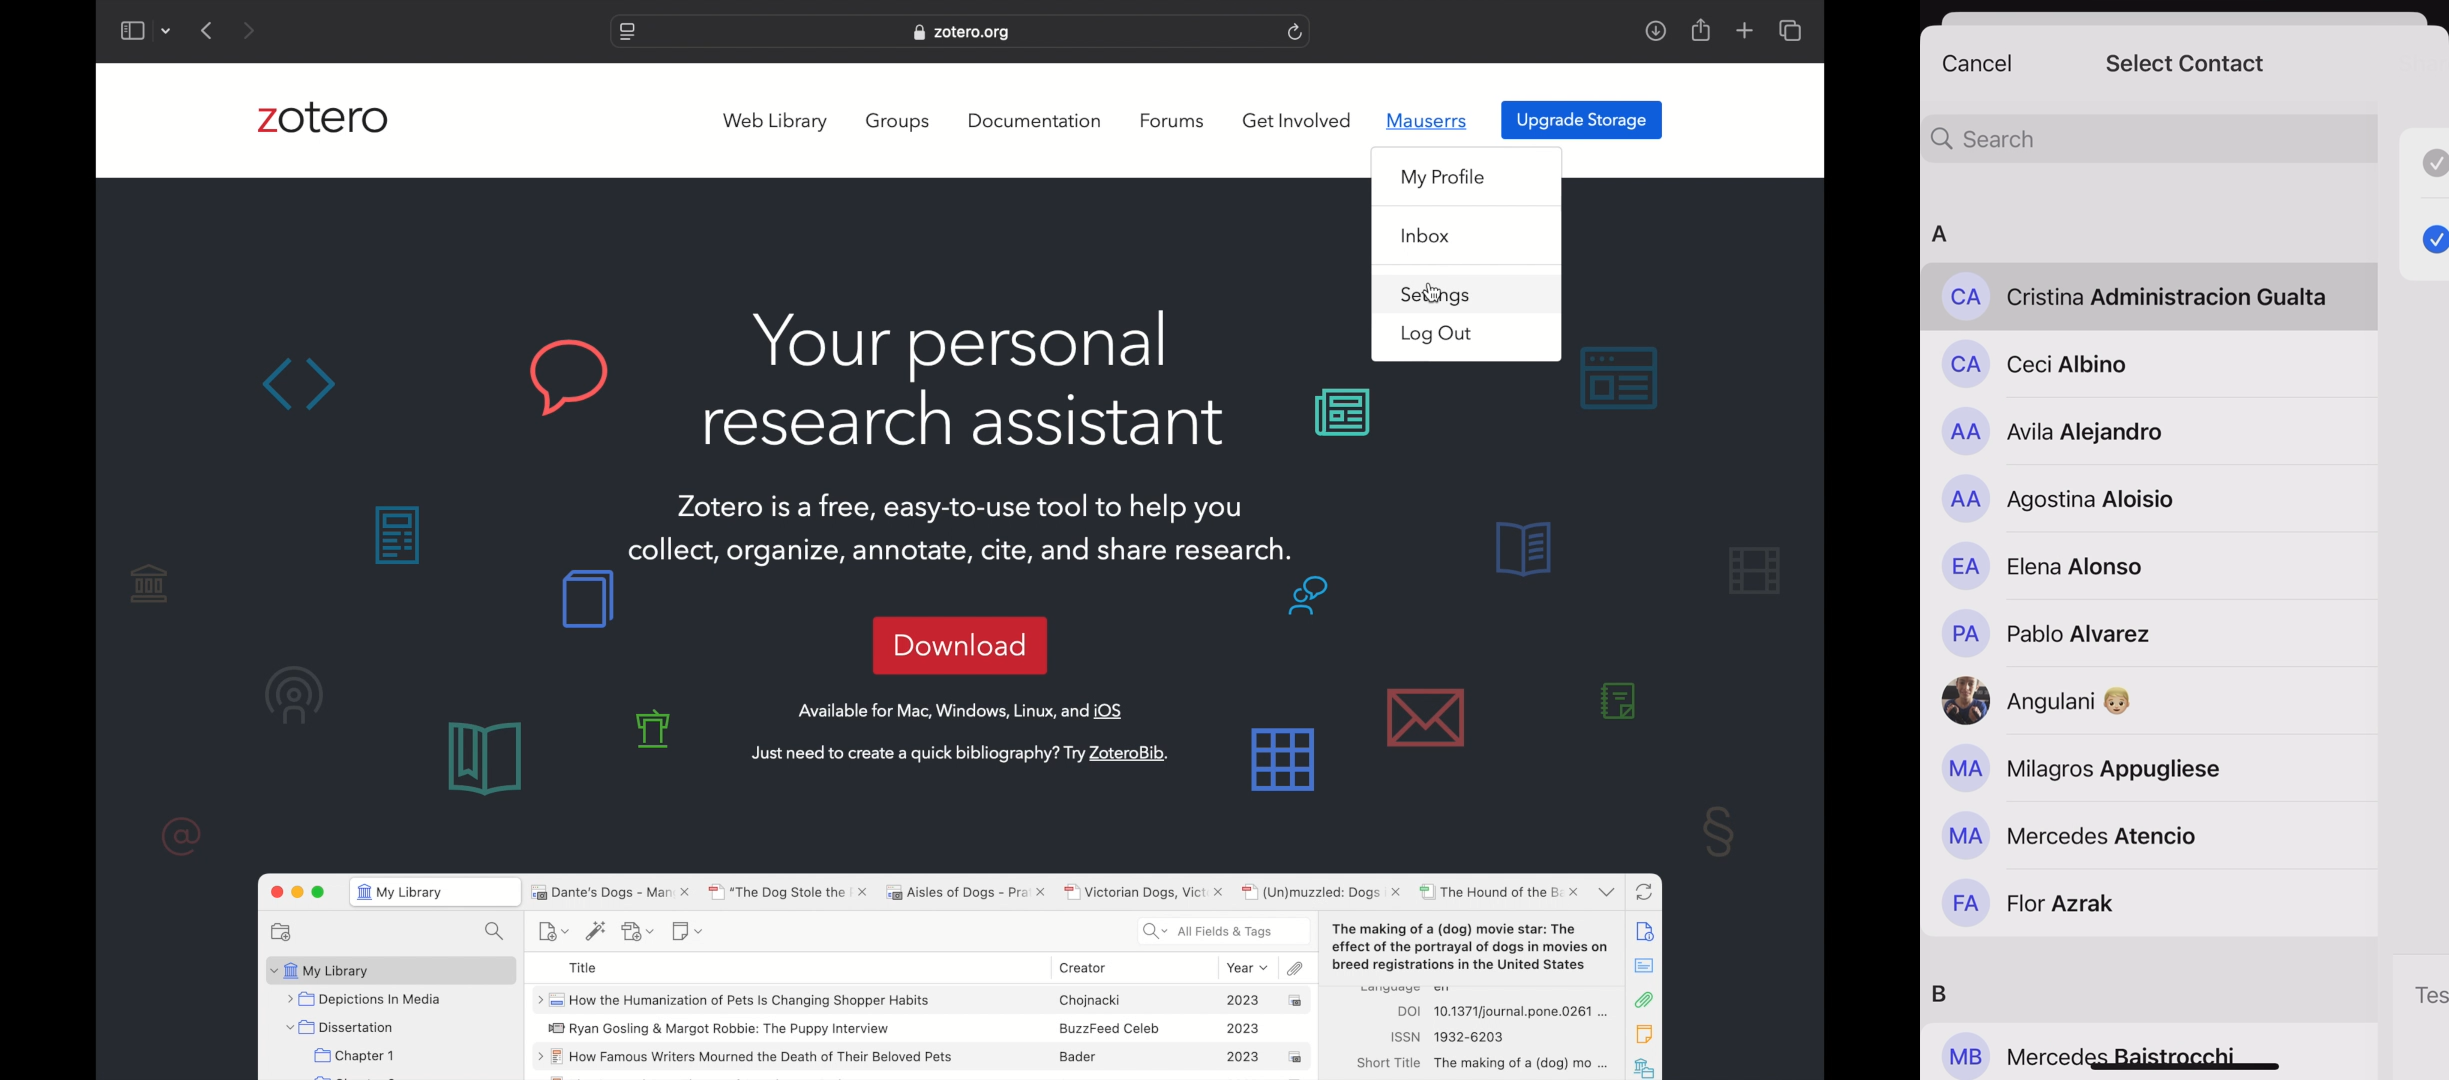 This screenshot has height=1092, width=2464. Describe the element at coordinates (628, 33) in the screenshot. I see `website settings` at that location.